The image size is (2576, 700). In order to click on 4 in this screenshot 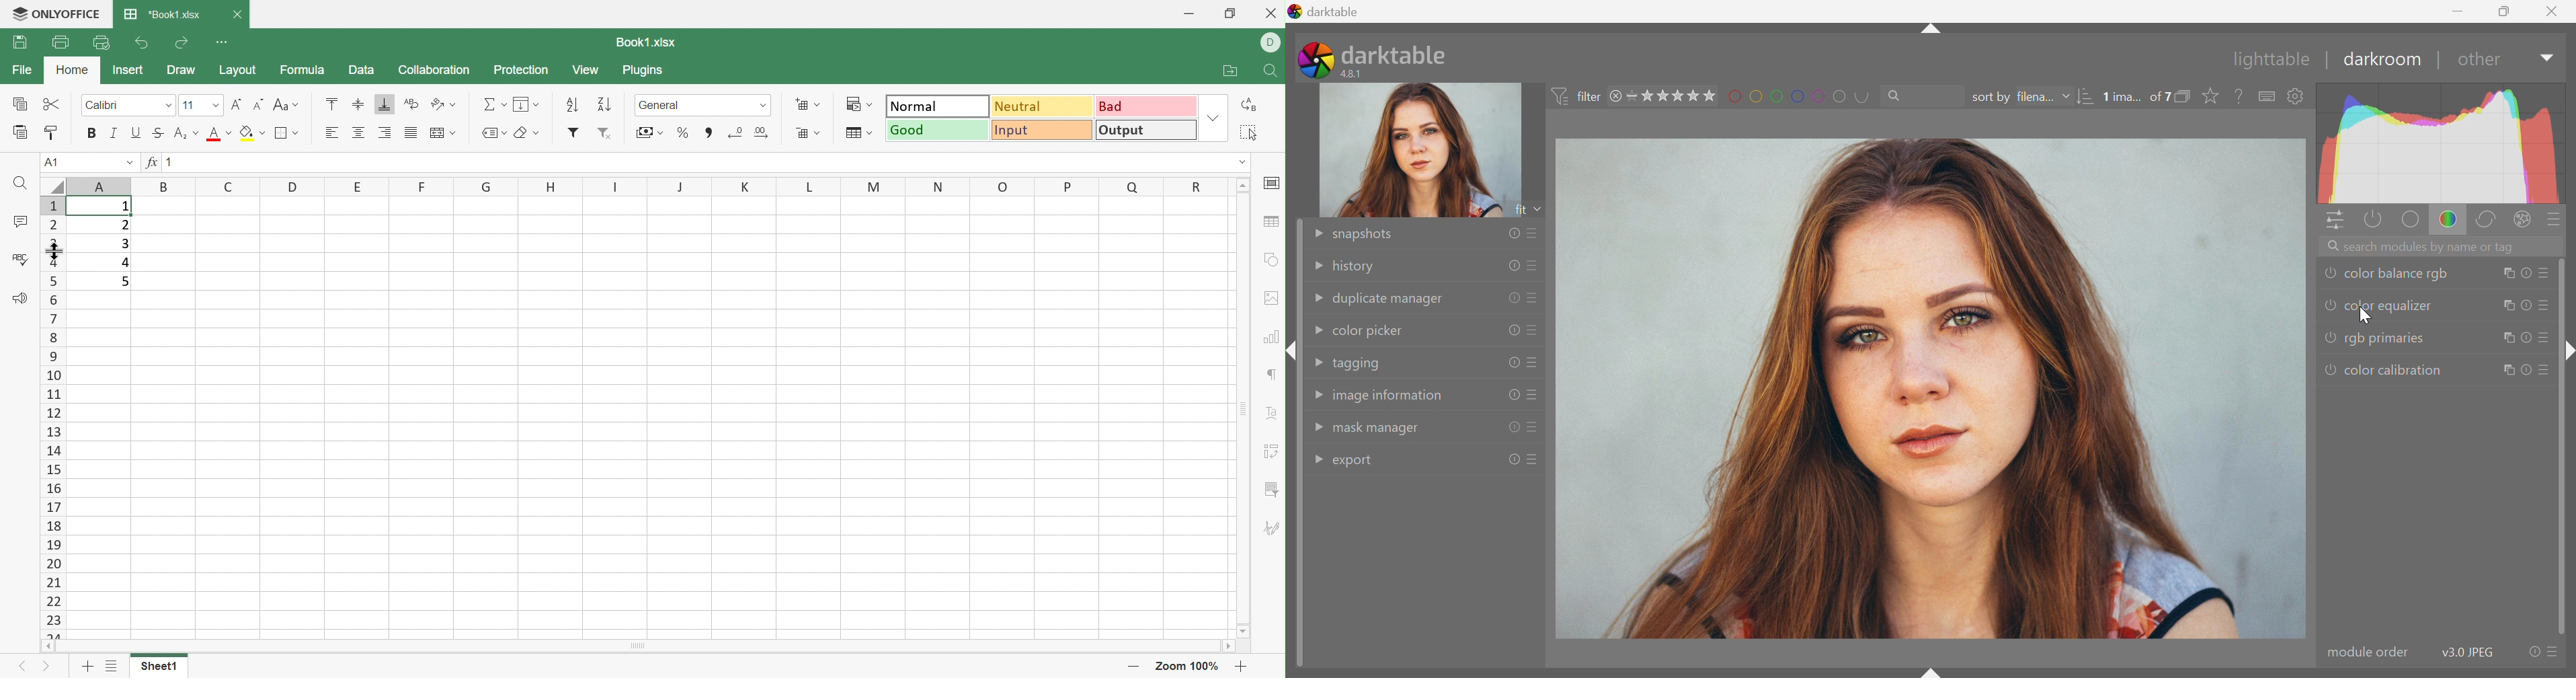, I will do `click(123, 262)`.